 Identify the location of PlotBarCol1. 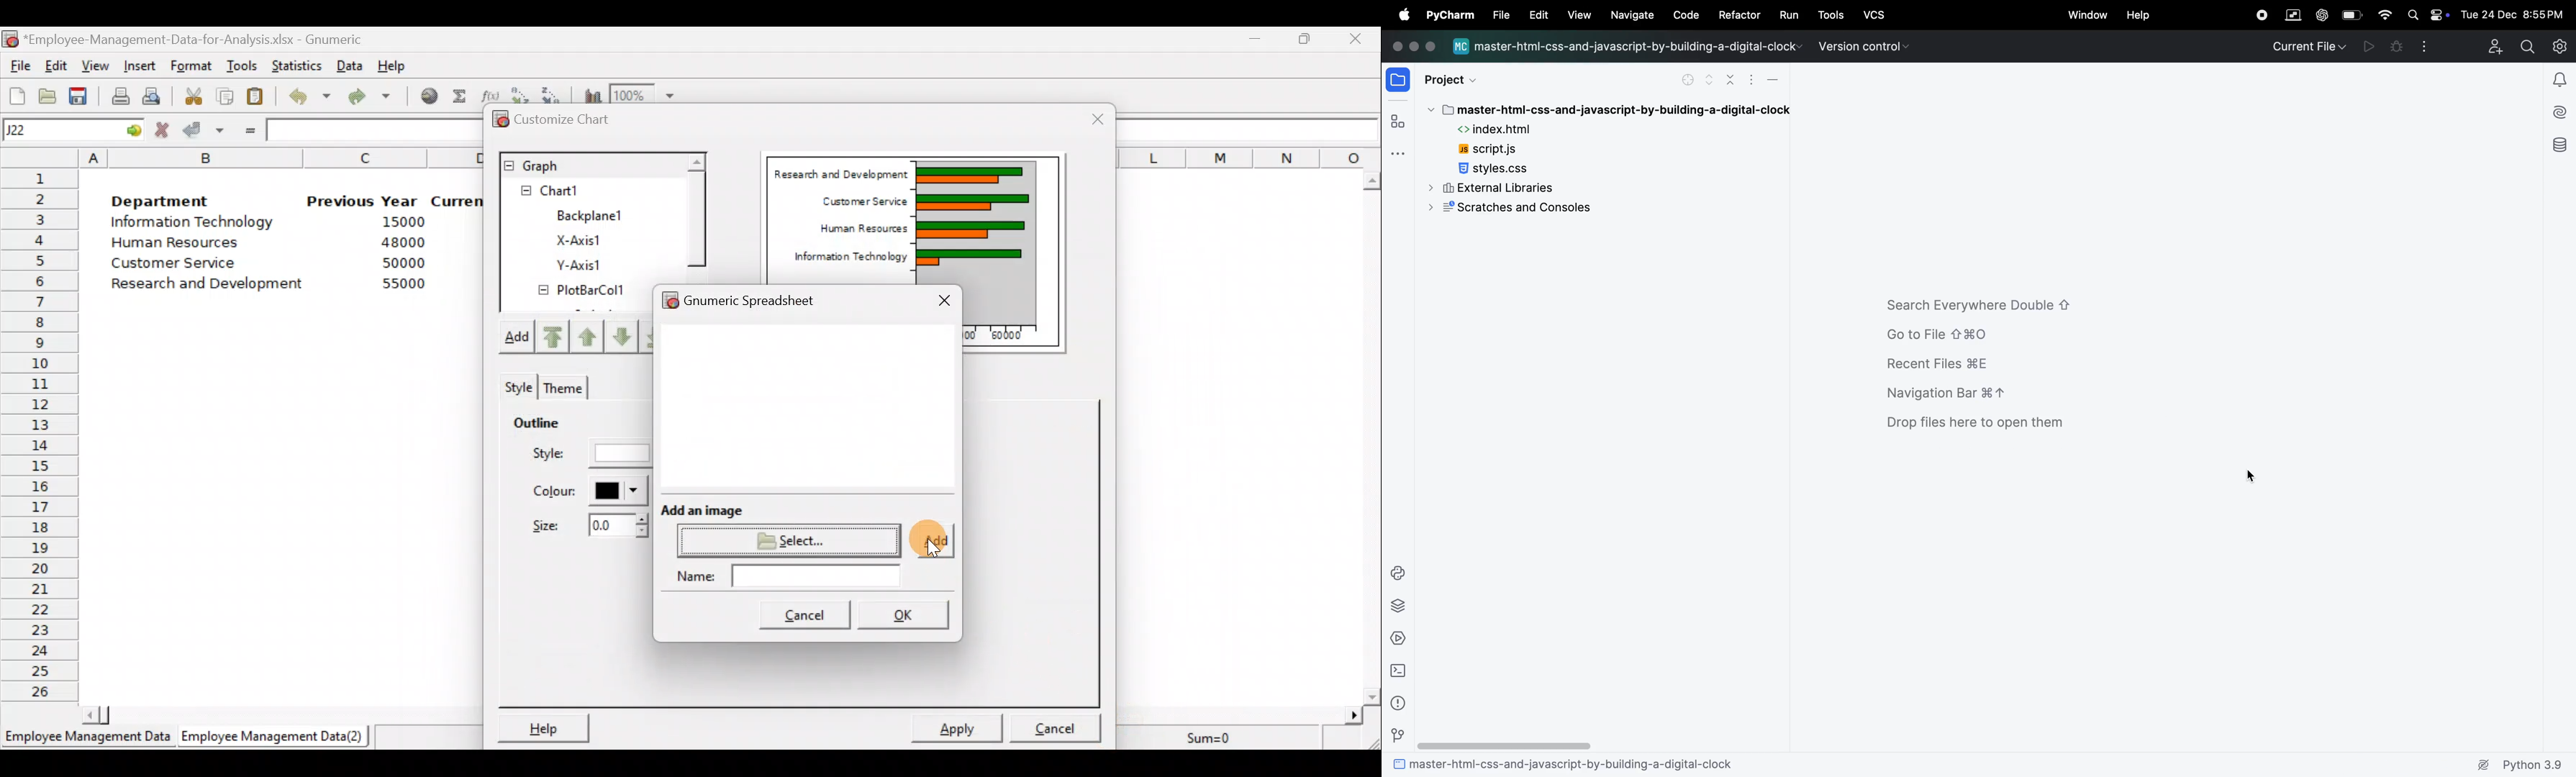
(582, 292).